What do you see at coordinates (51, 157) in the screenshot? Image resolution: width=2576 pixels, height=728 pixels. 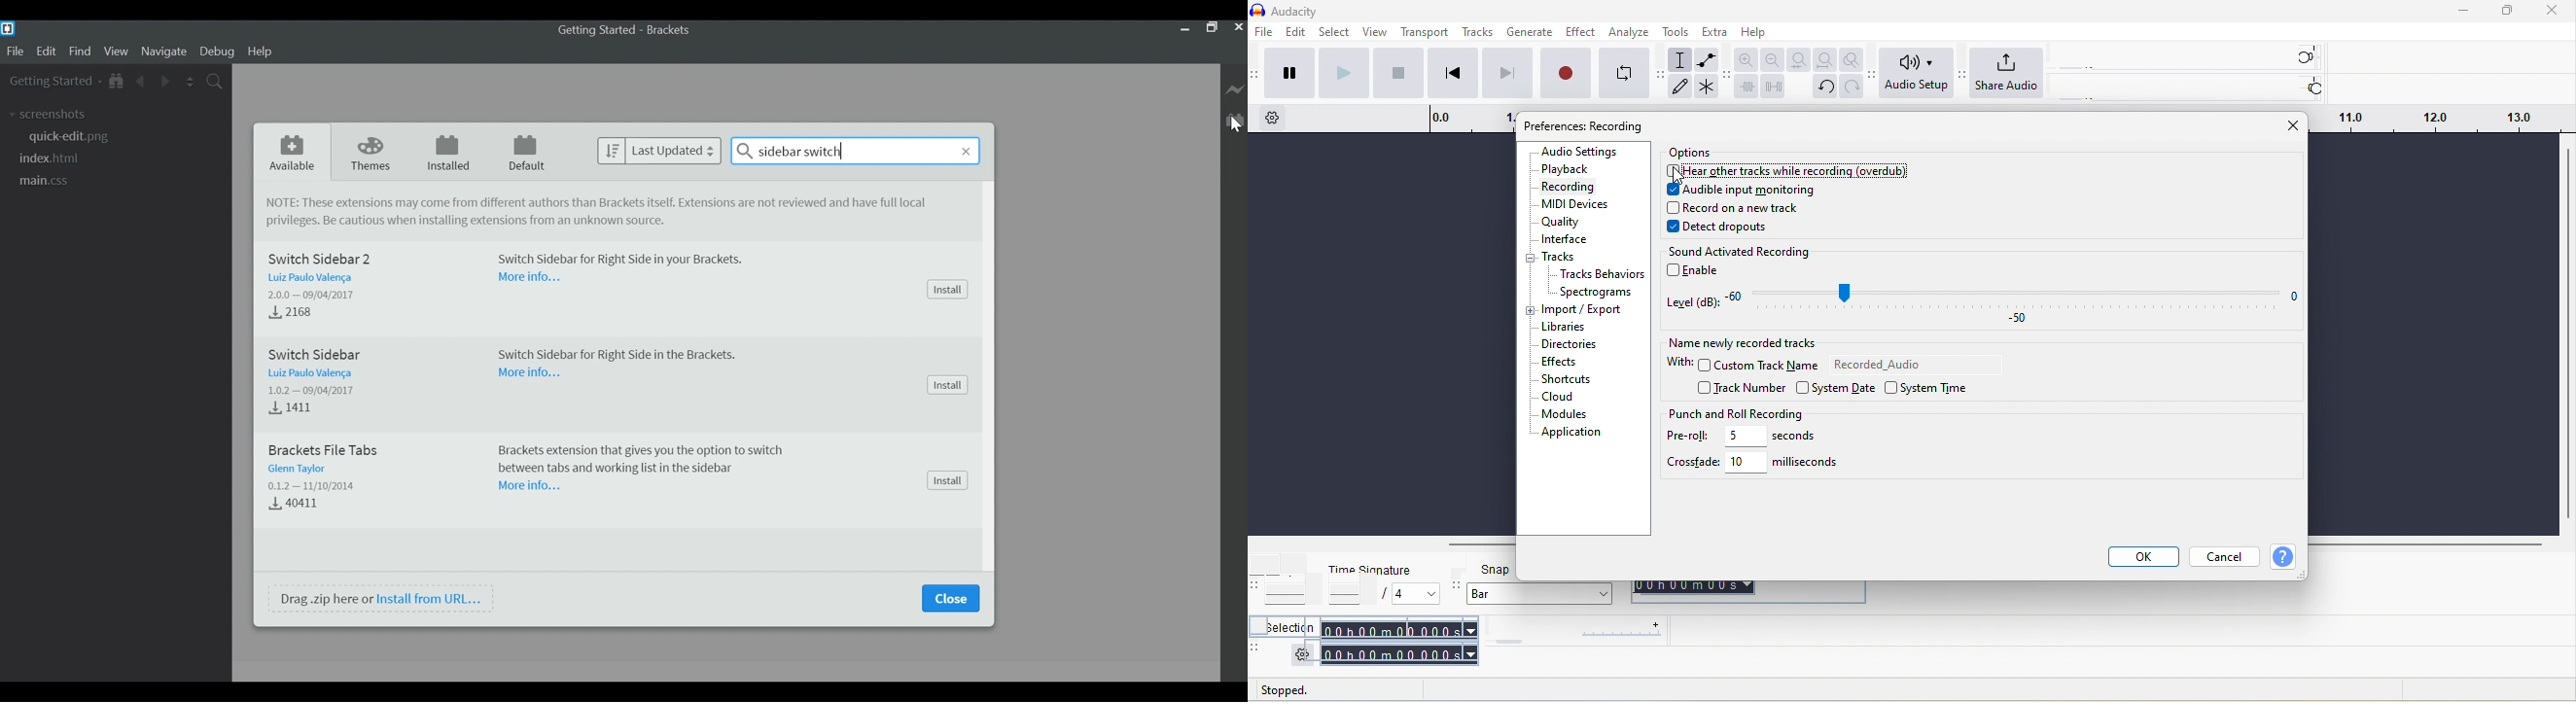 I see `index.html` at bounding box center [51, 157].